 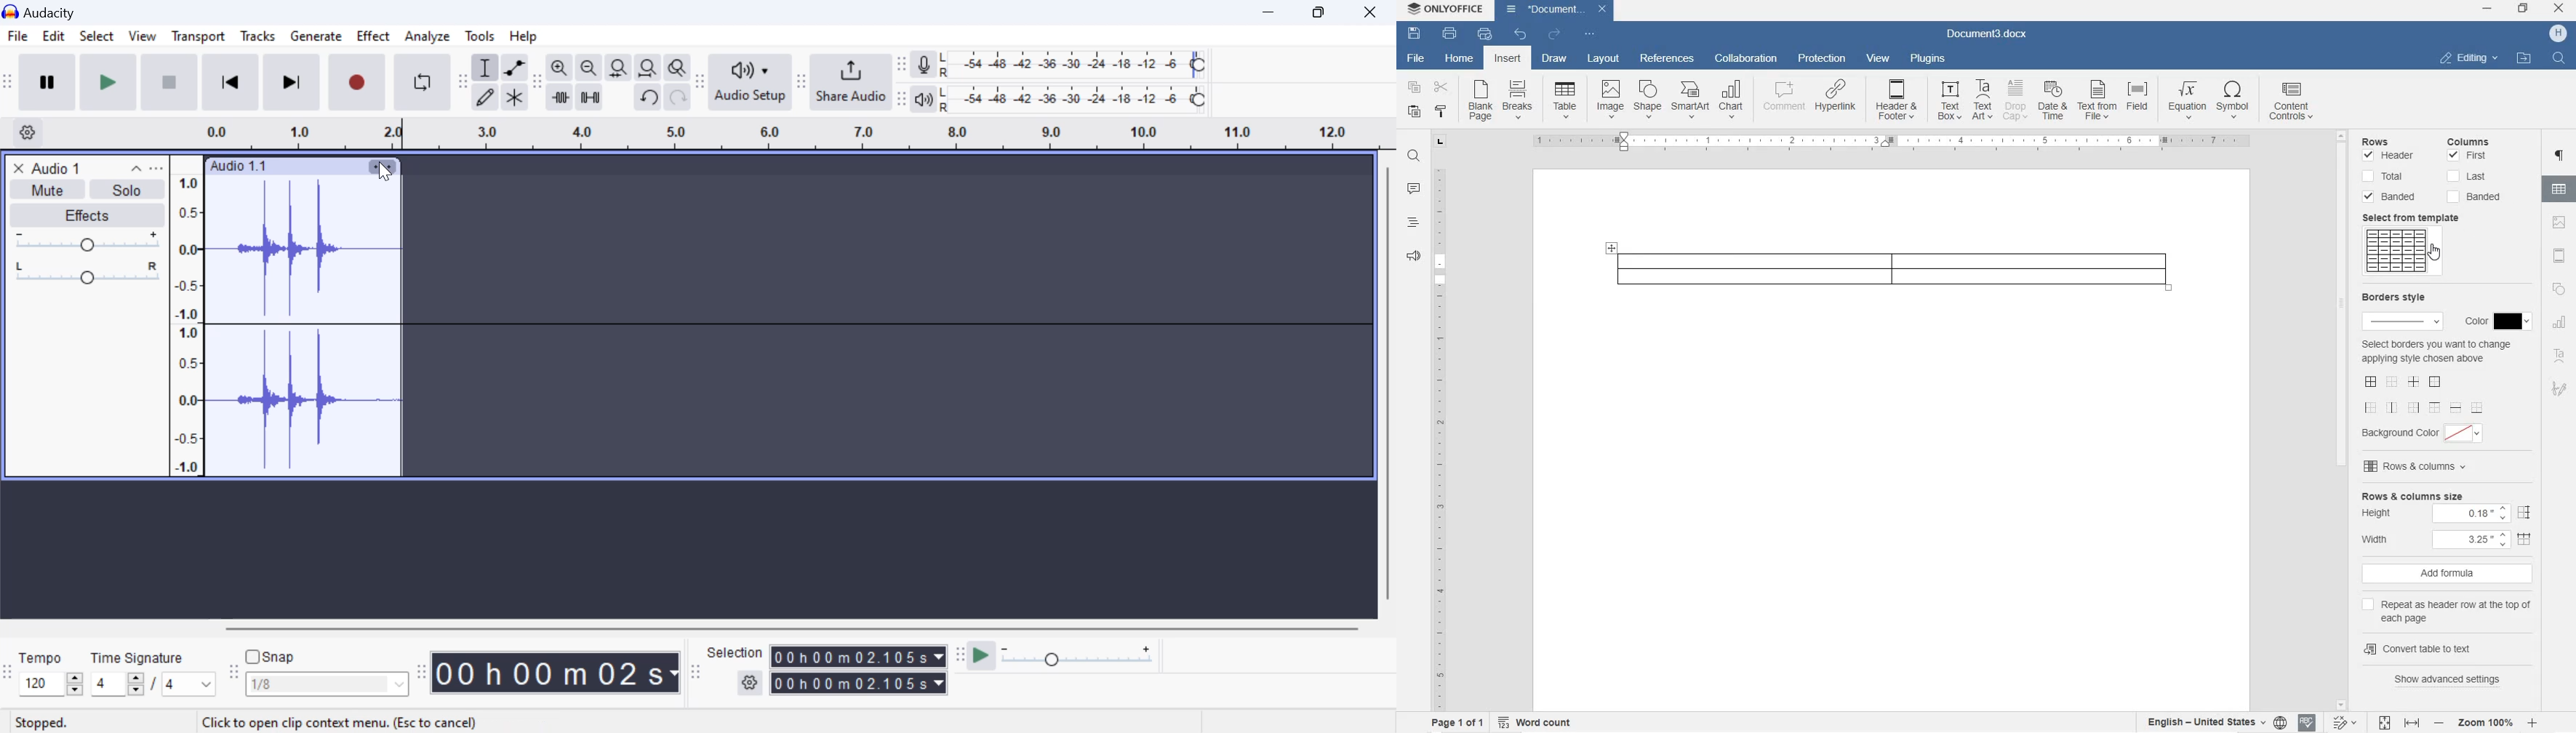 What do you see at coordinates (2561, 191) in the screenshot?
I see `table settings` at bounding box center [2561, 191].